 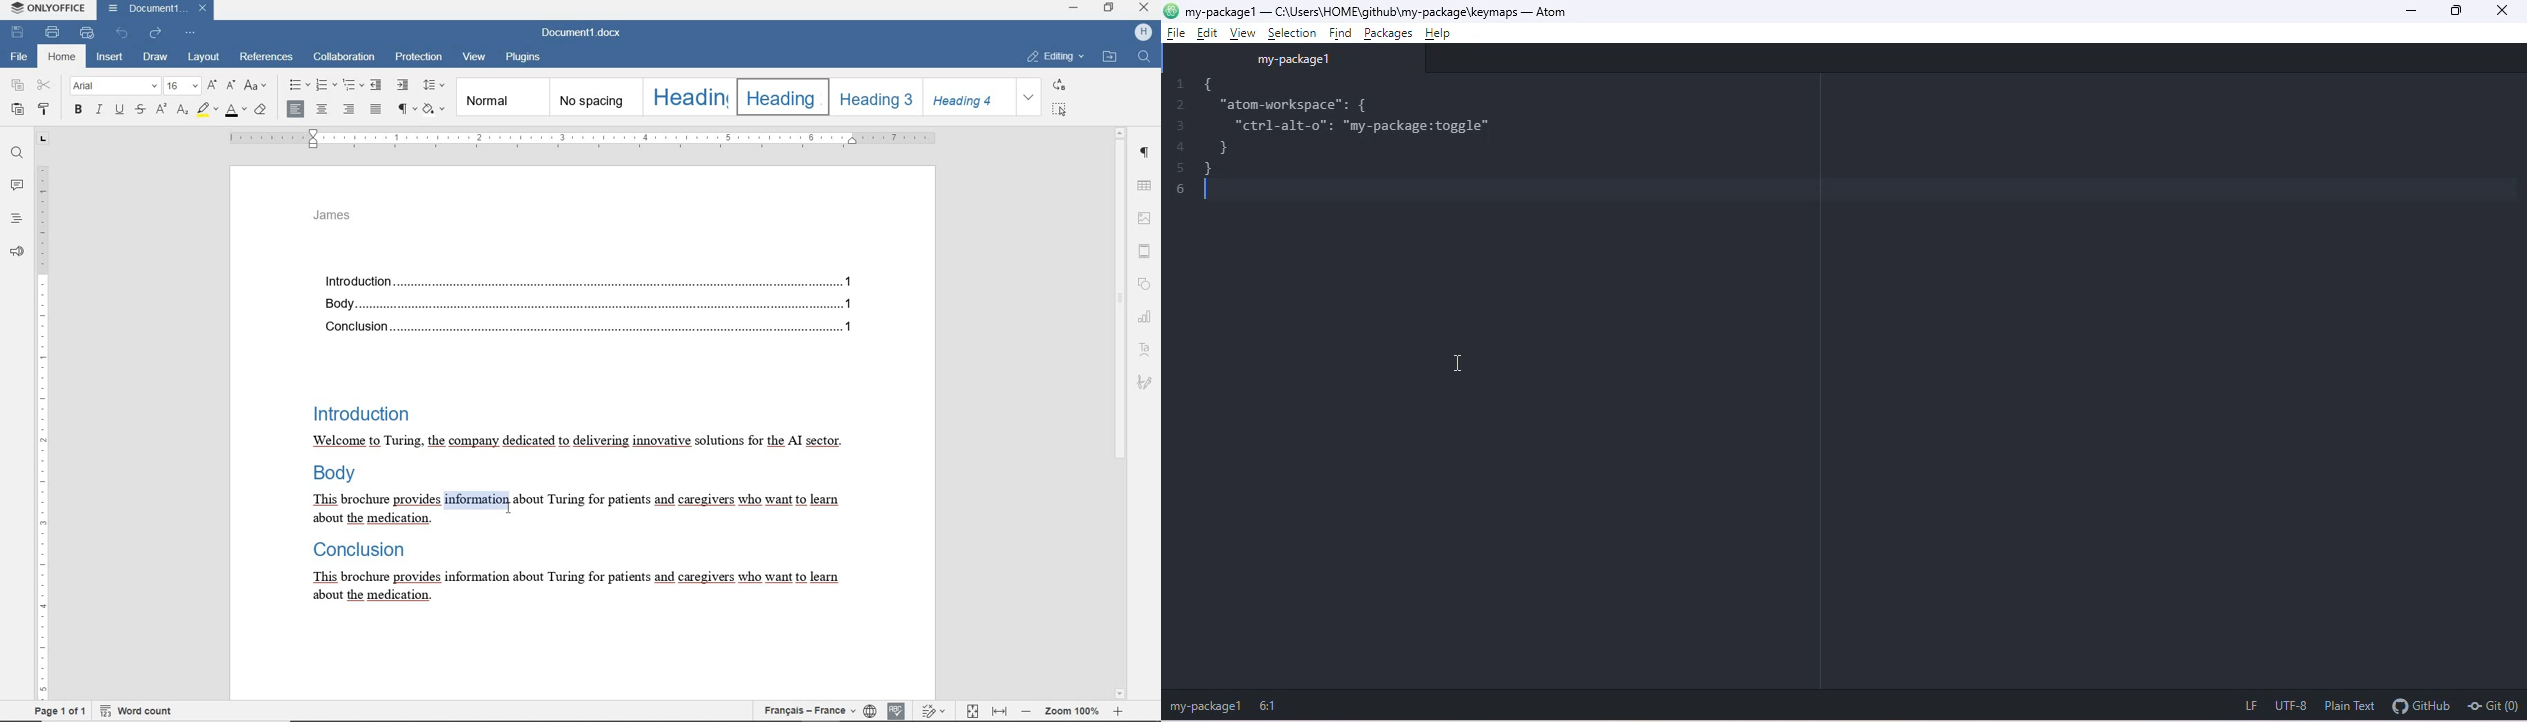 What do you see at coordinates (875, 96) in the screenshot?
I see `HEADING 3` at bounding box center [875, 96].